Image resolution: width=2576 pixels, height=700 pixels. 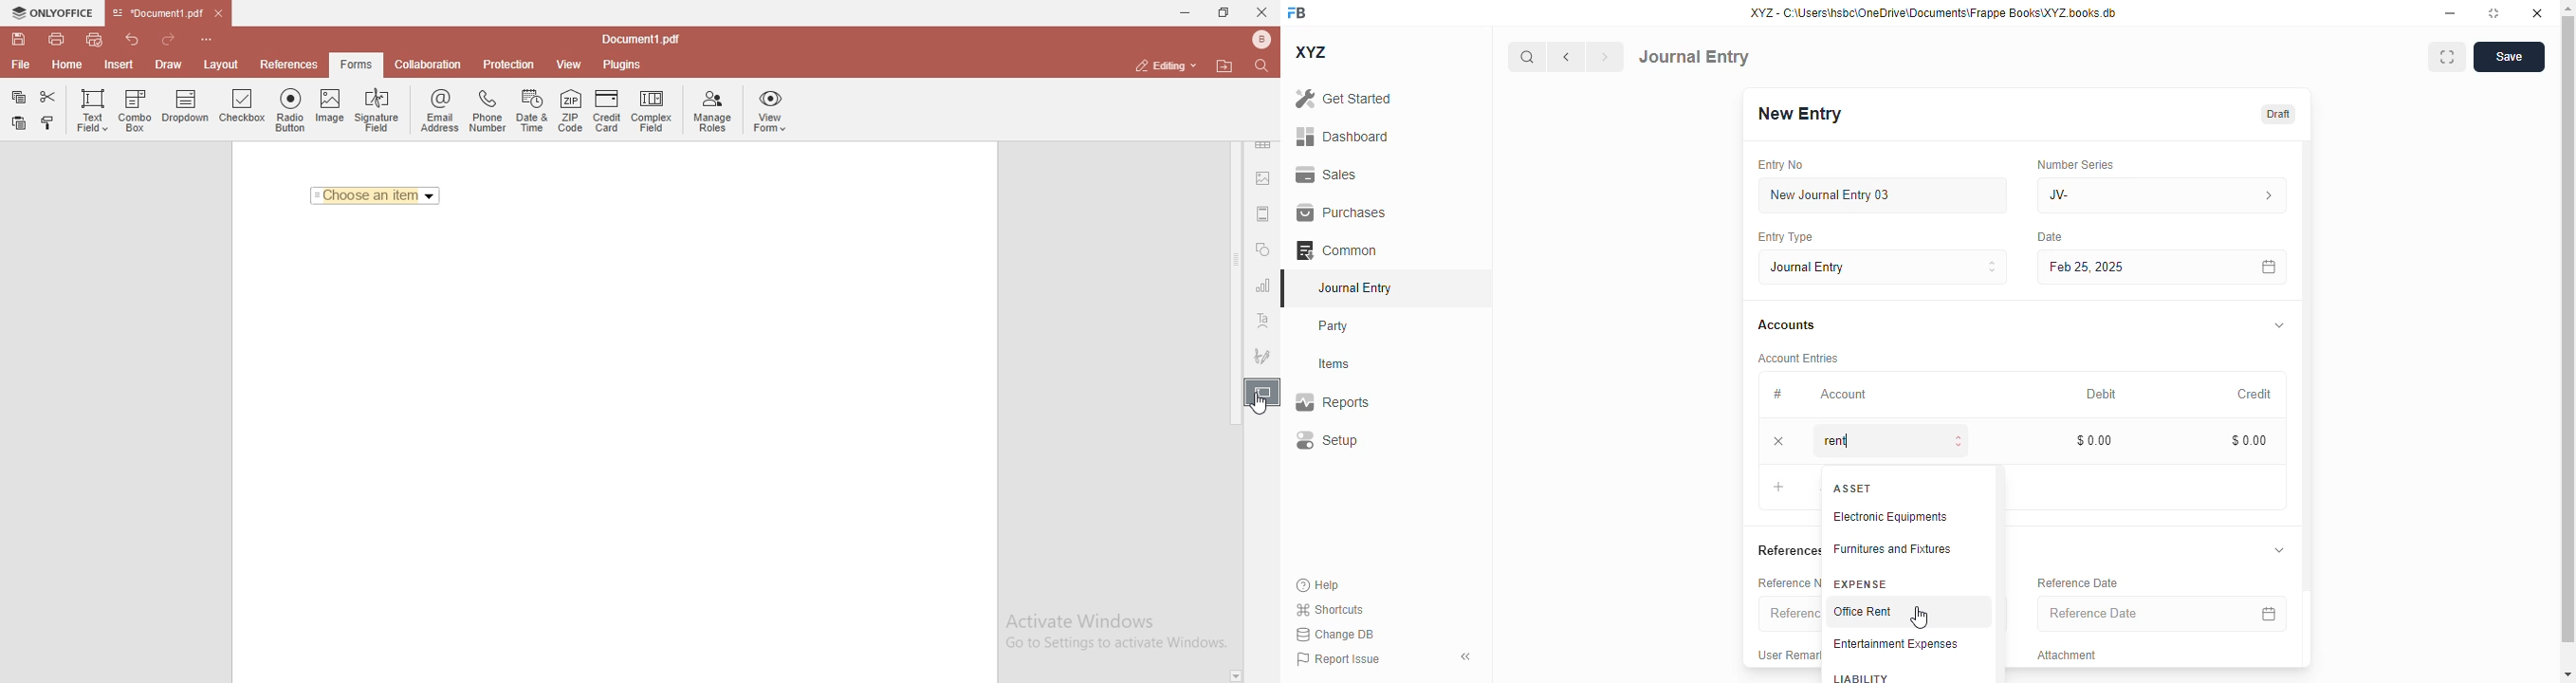 What do you see at coordinates (2309, 402) in the screenshot?
I see `scroll bar` at bounding box center [2309, 402].